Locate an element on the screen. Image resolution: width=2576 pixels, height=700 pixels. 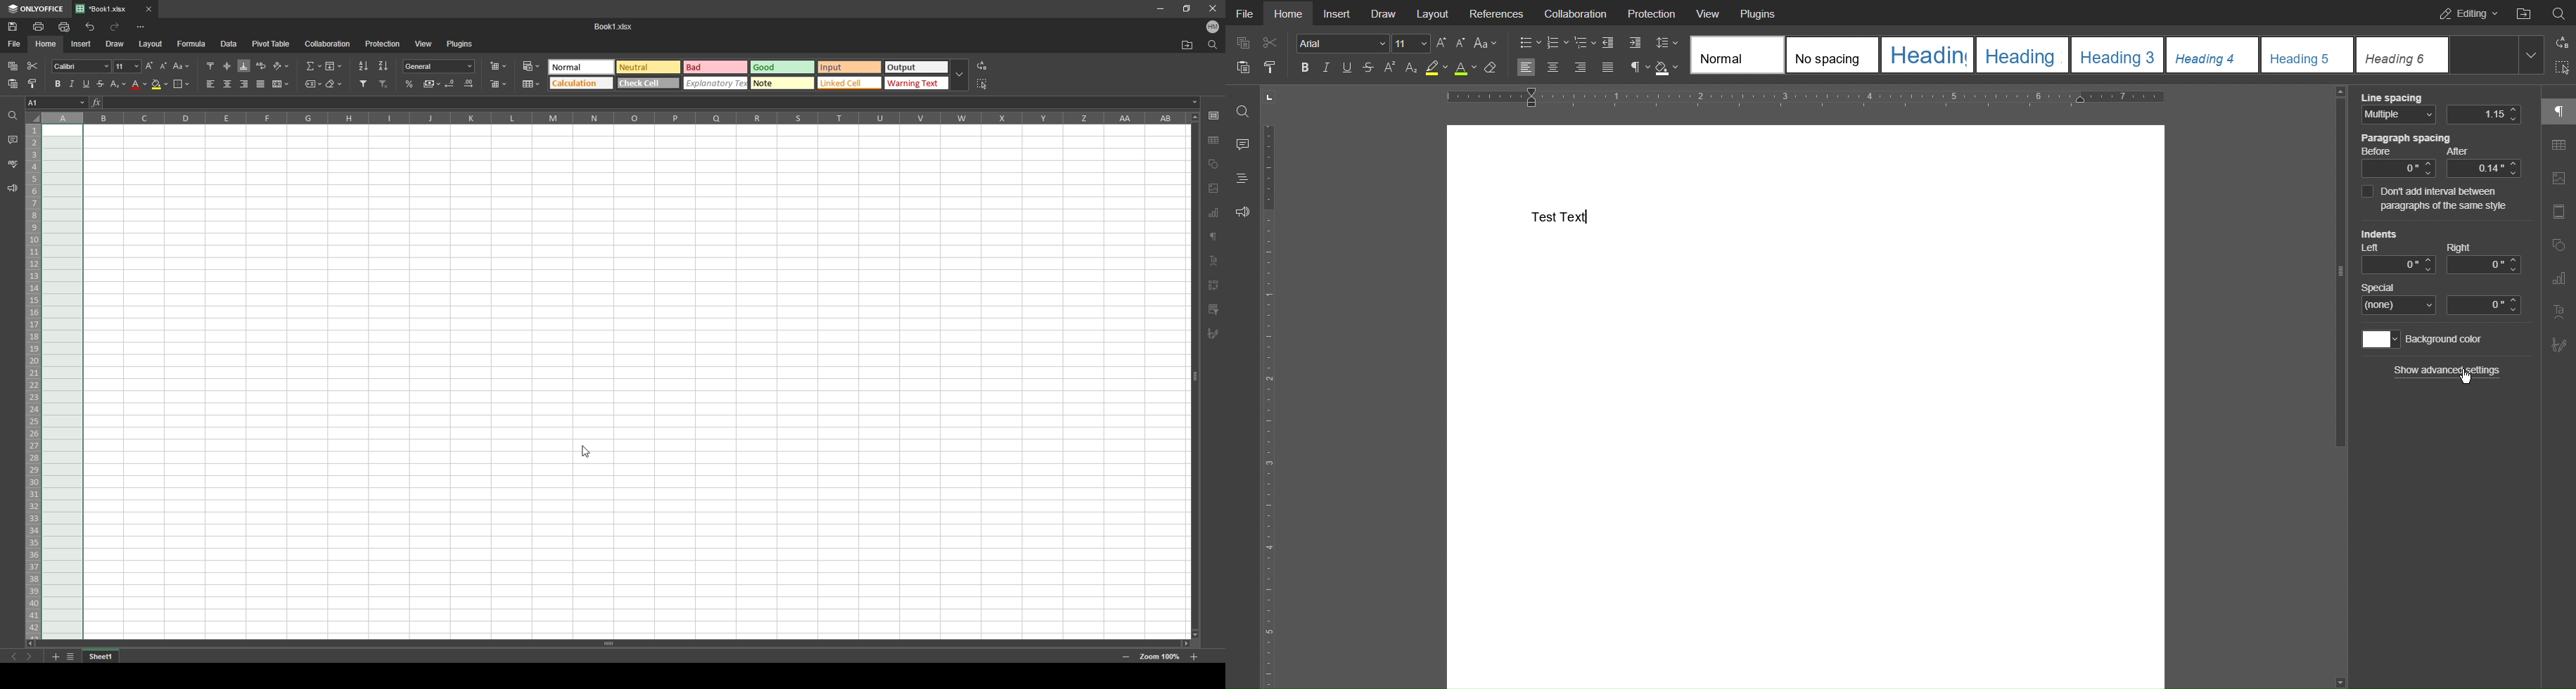
text alignment is located at coordinates (1213, 261).